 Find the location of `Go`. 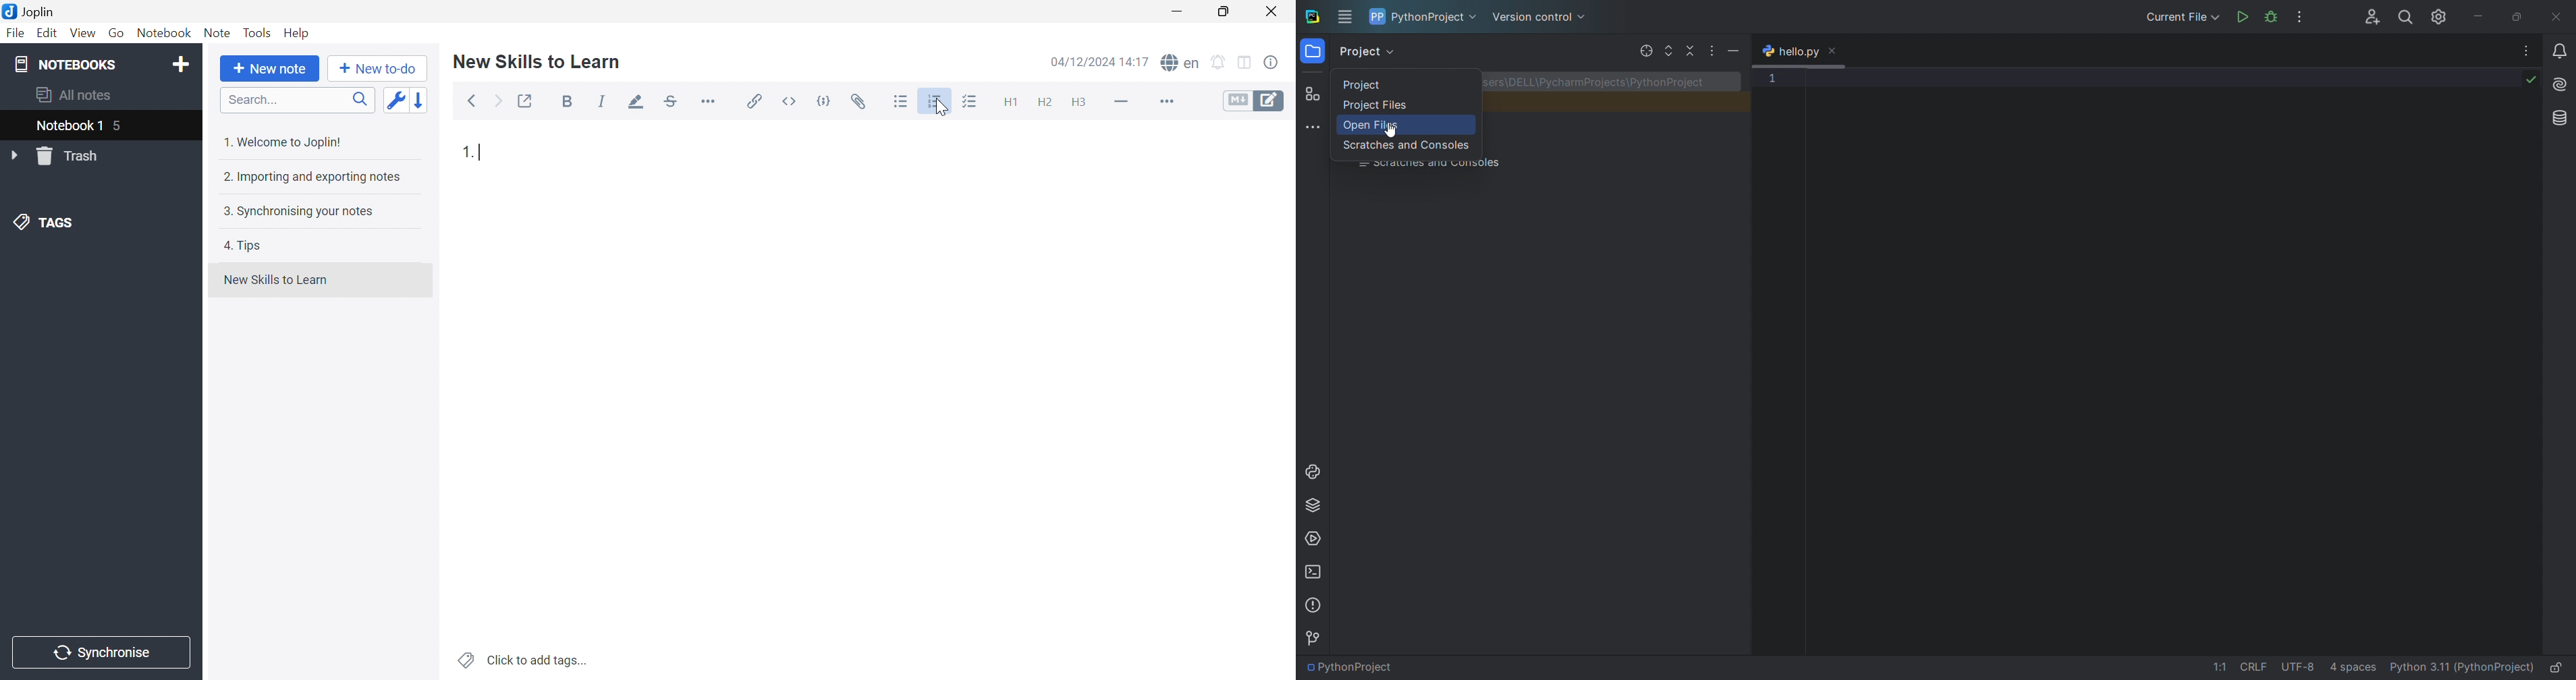

Go is located at coordinates (116, 34).